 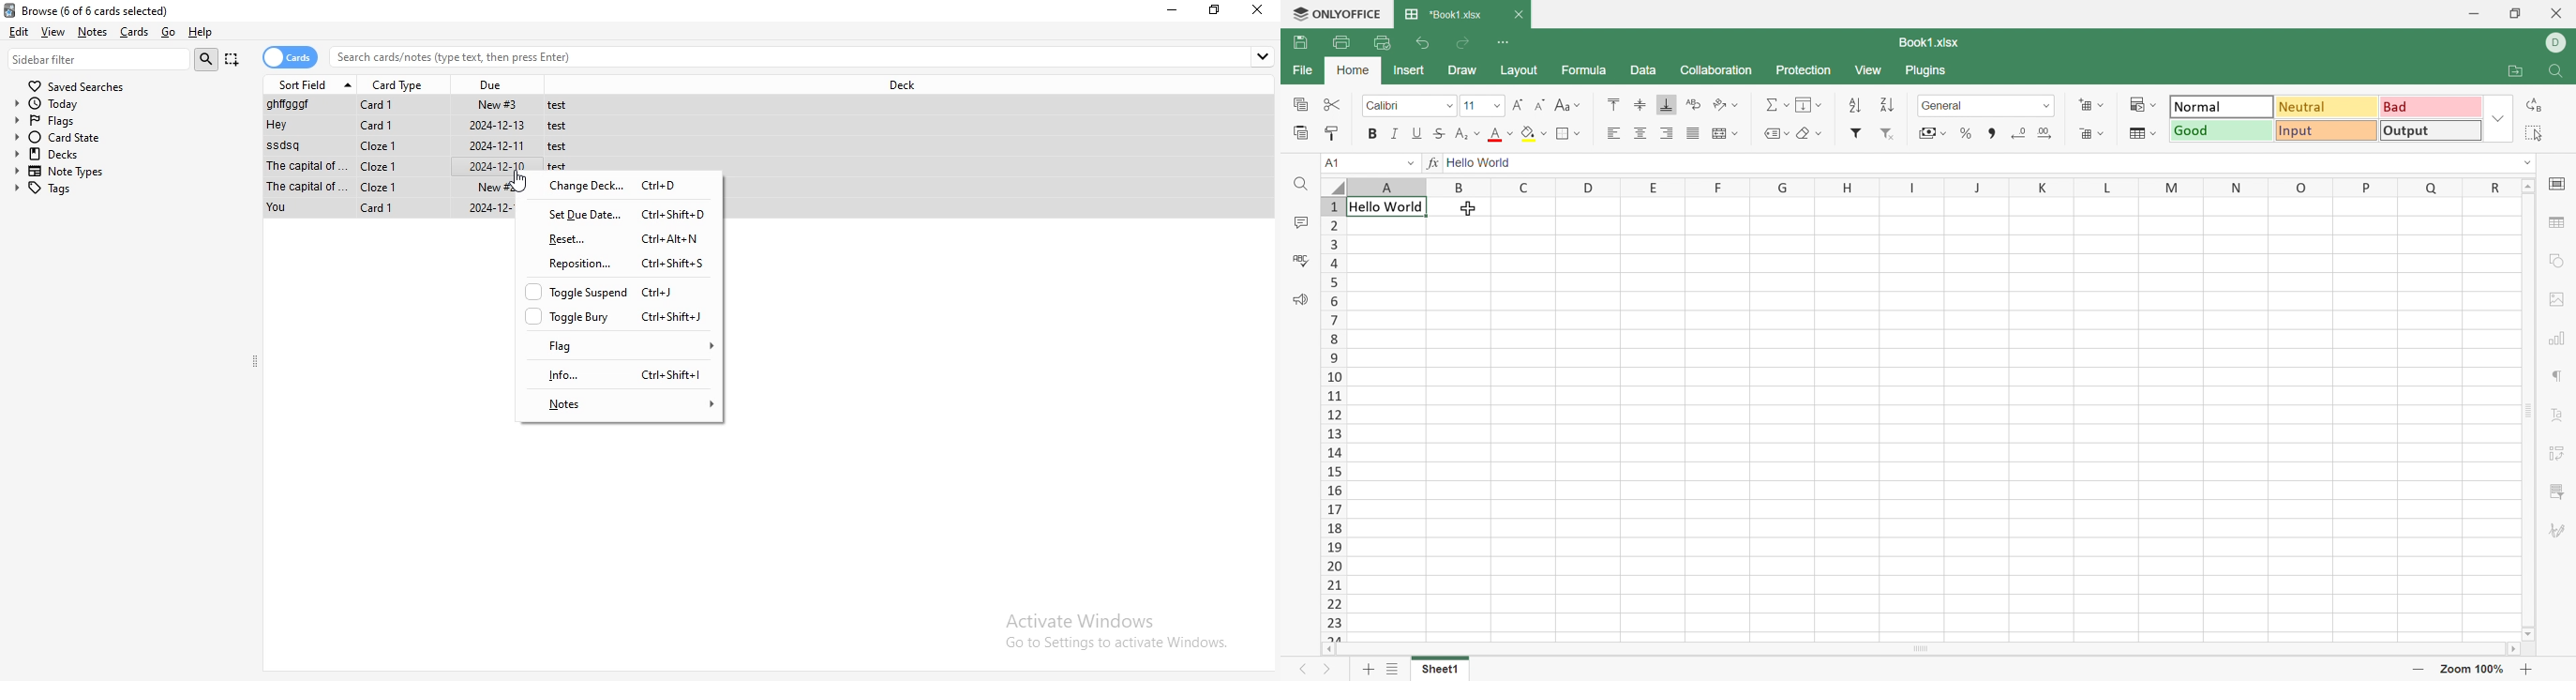 I want to click on Open file location, so click(x=2516, y=72).